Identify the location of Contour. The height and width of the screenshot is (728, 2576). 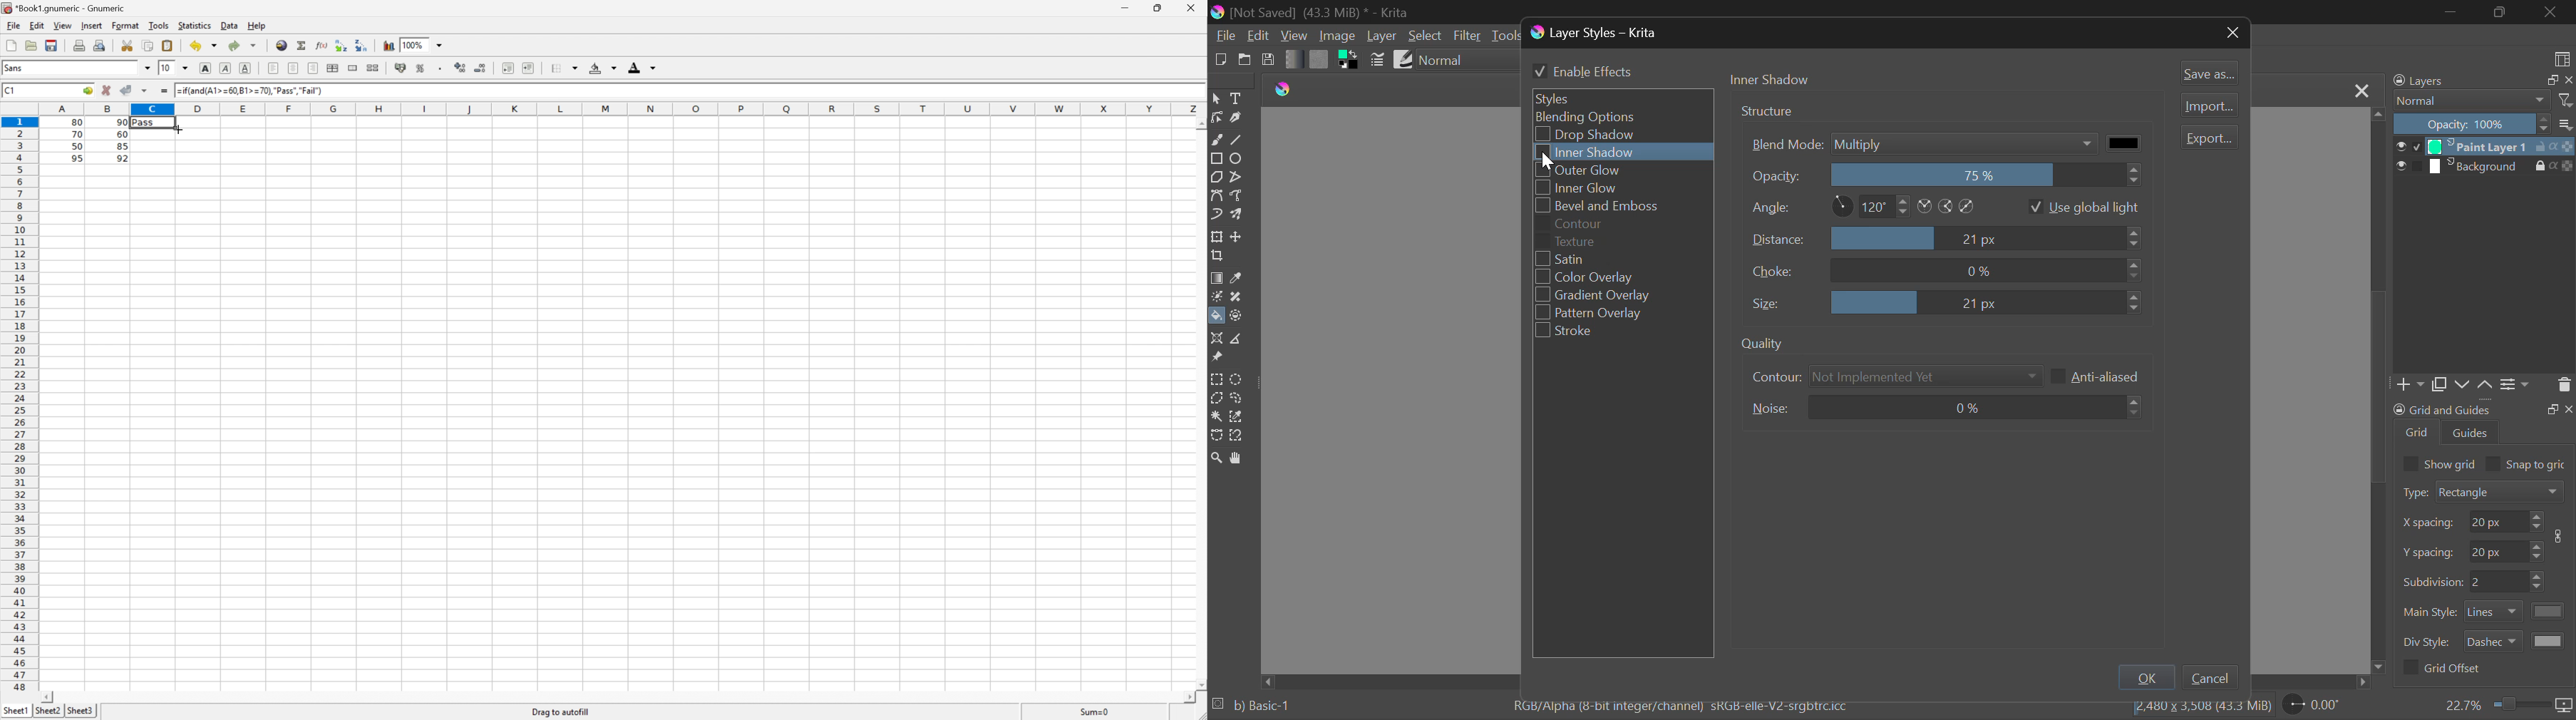
(1893, 375).